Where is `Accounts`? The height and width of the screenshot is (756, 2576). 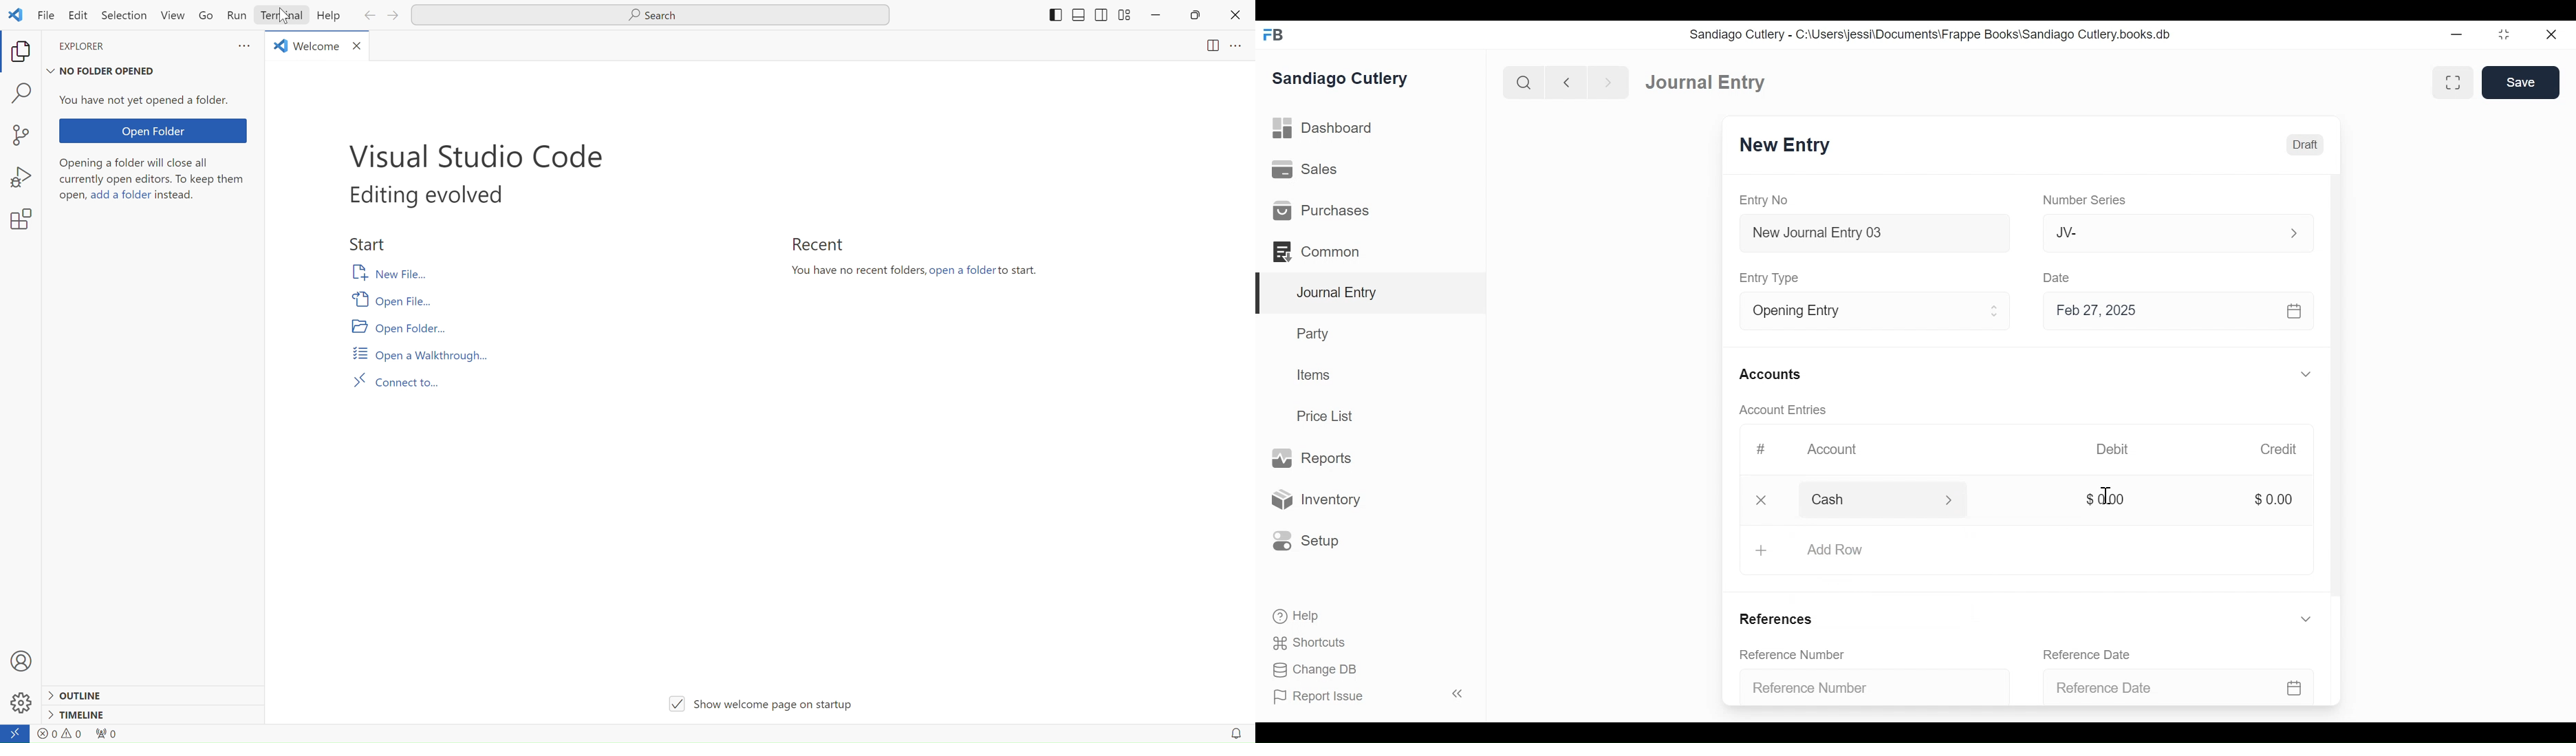
Accounts is located at coordinates (1770, 375).